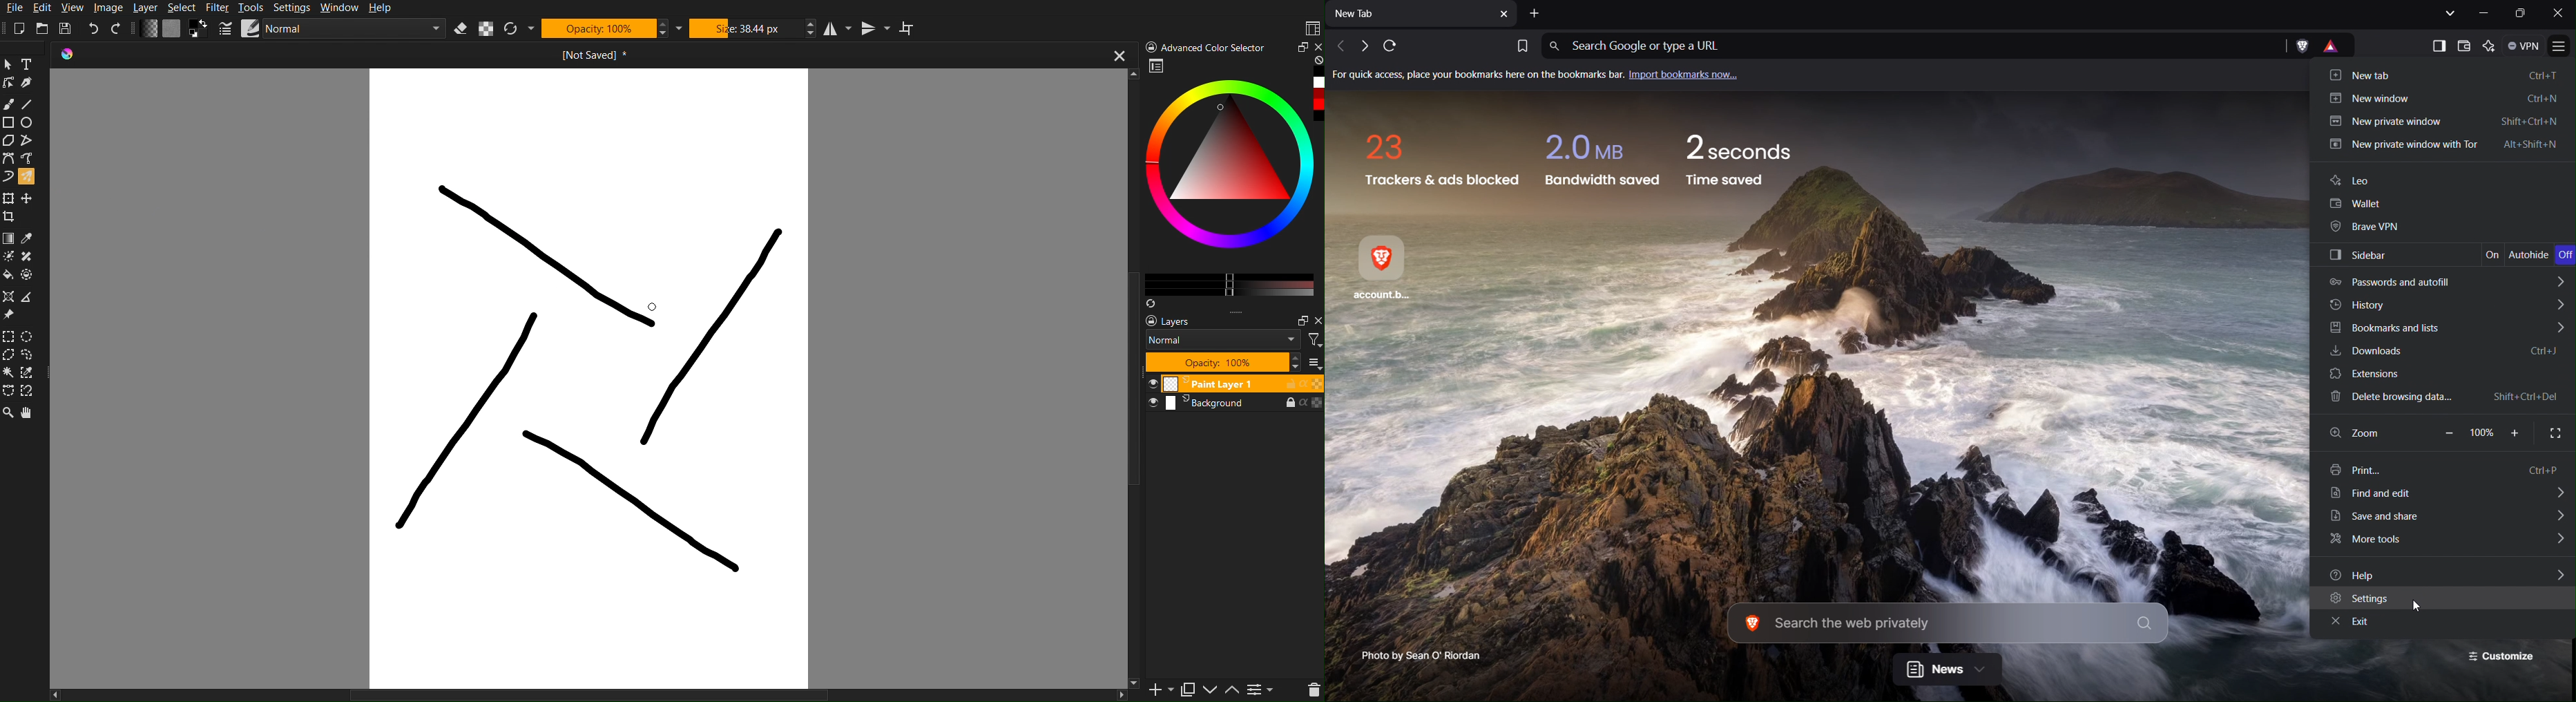  I want to click on workspace, so click(1157, 68).